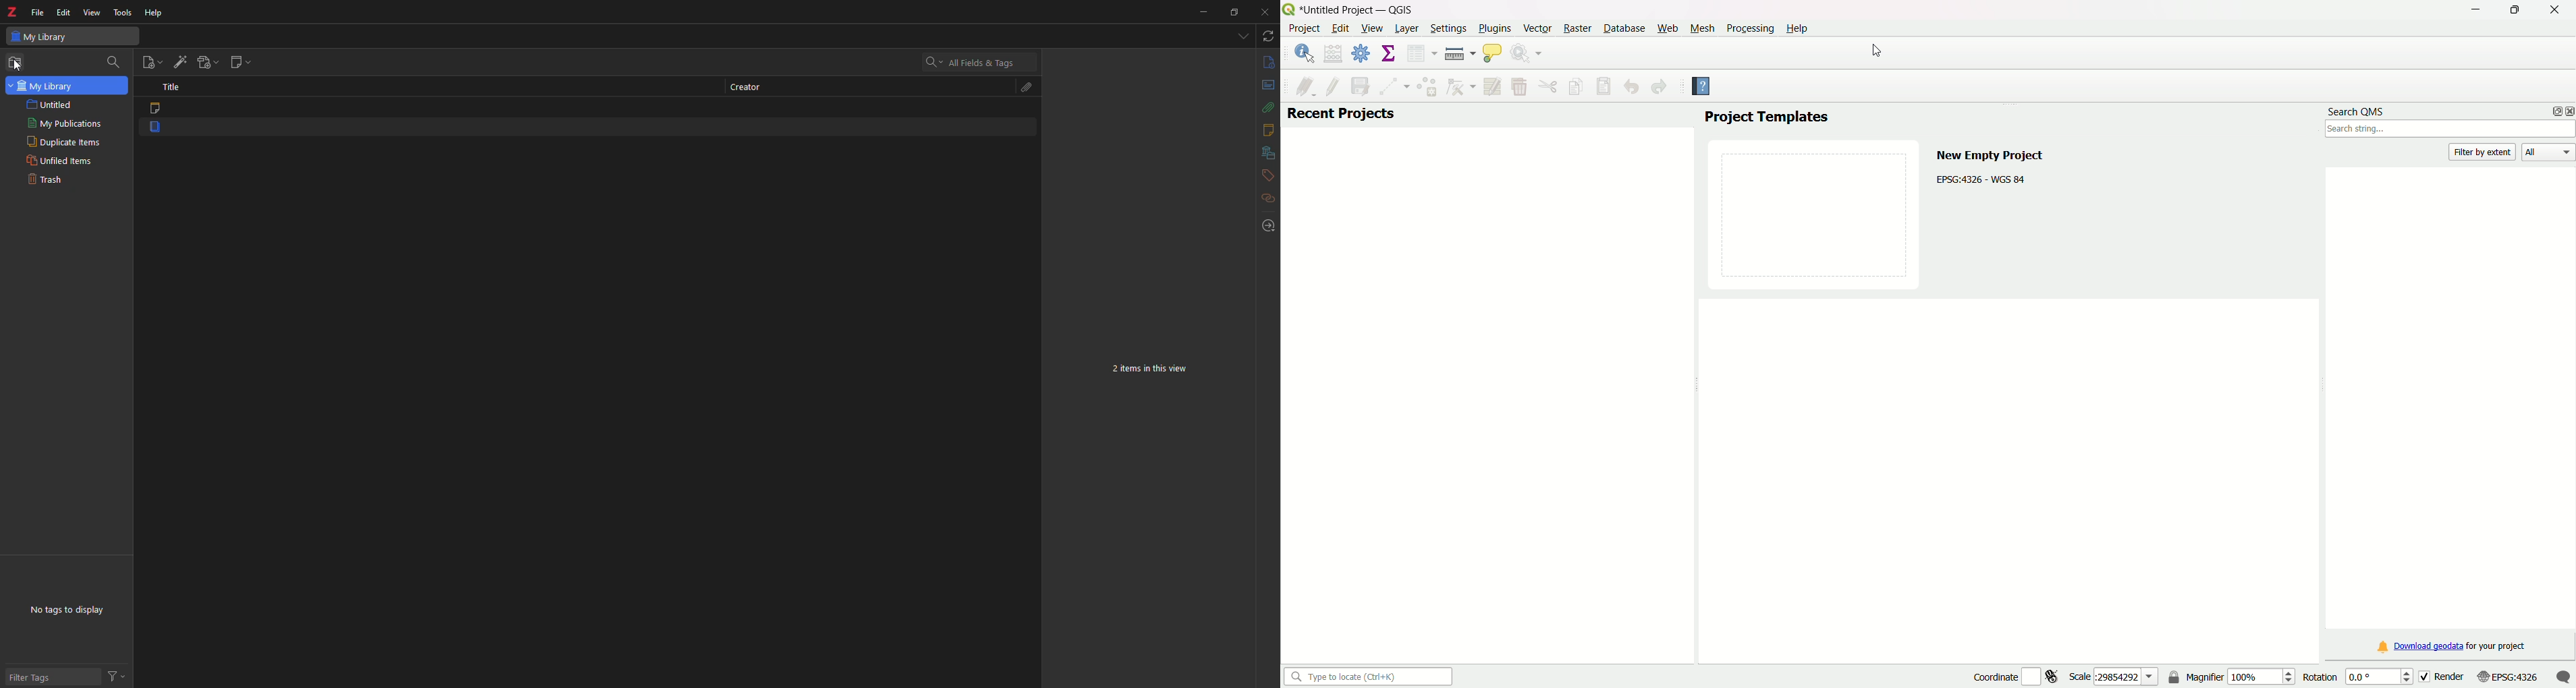 This screenshot has height=700, width=2576. Describe the element at coordinates (1263, 153) in the screenshot. I see `library` at that location.